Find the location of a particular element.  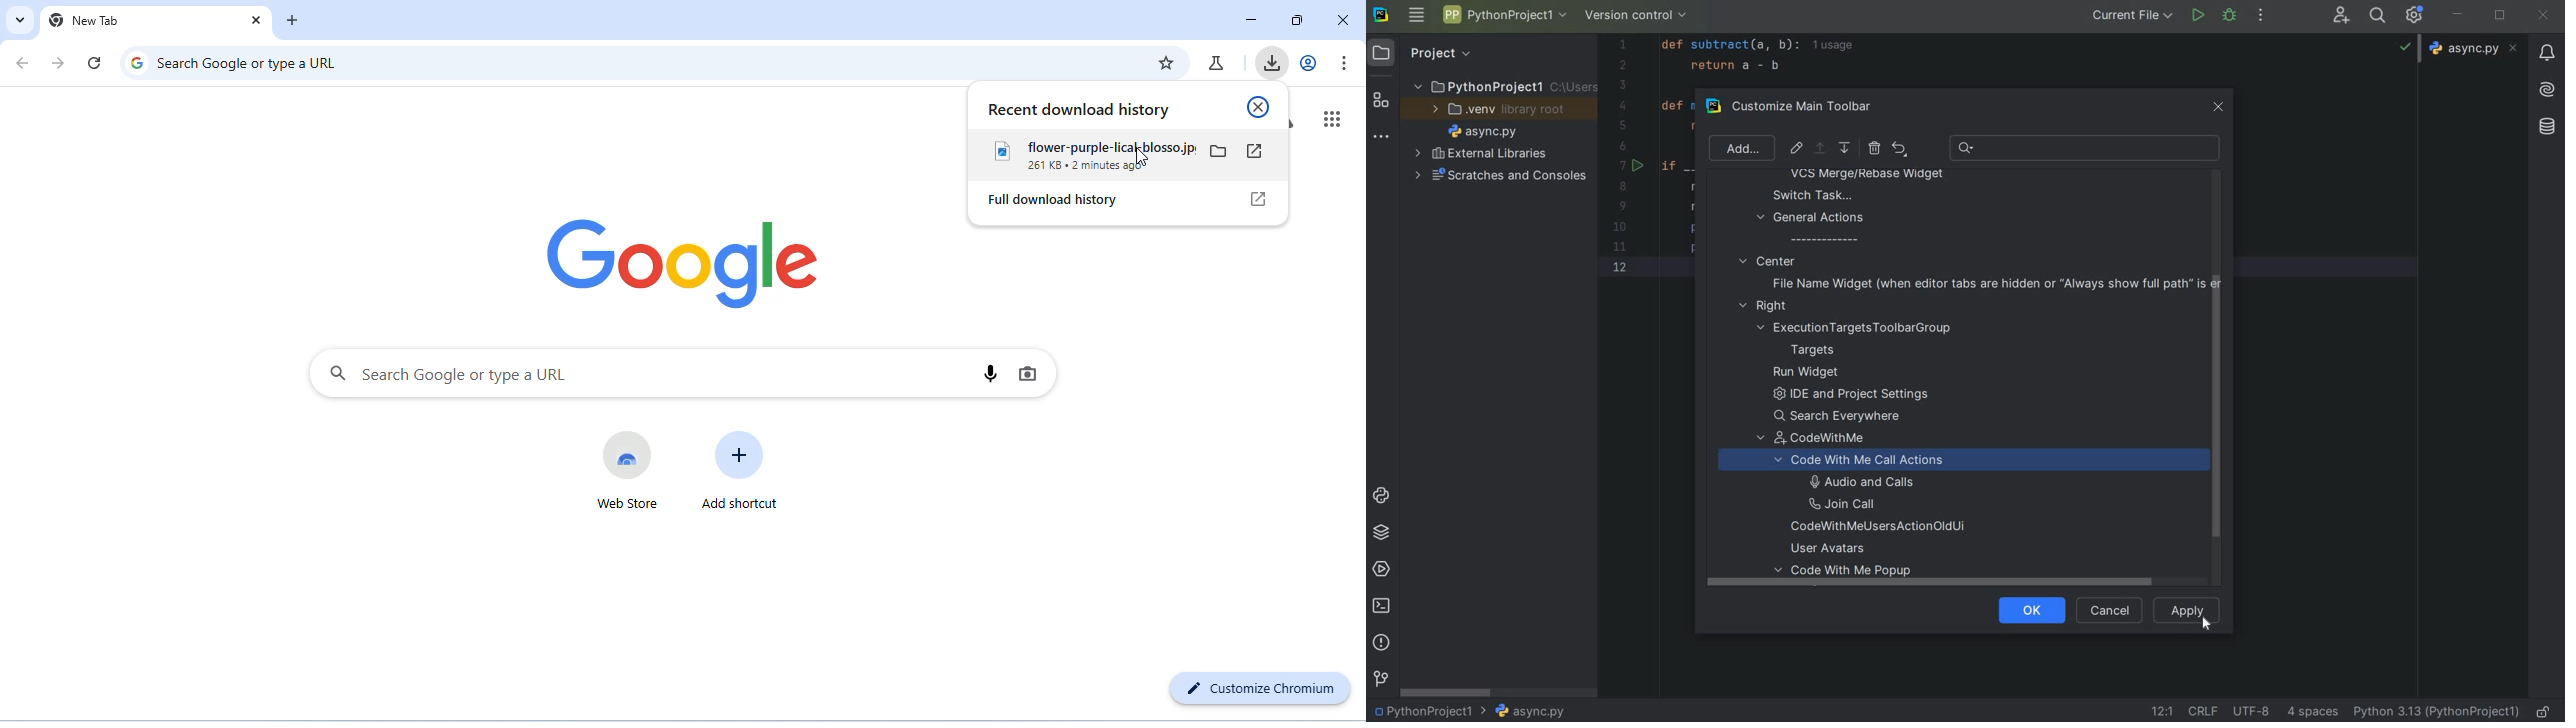

PYTHON PACKAGES is located at coordinates (1381, 535).